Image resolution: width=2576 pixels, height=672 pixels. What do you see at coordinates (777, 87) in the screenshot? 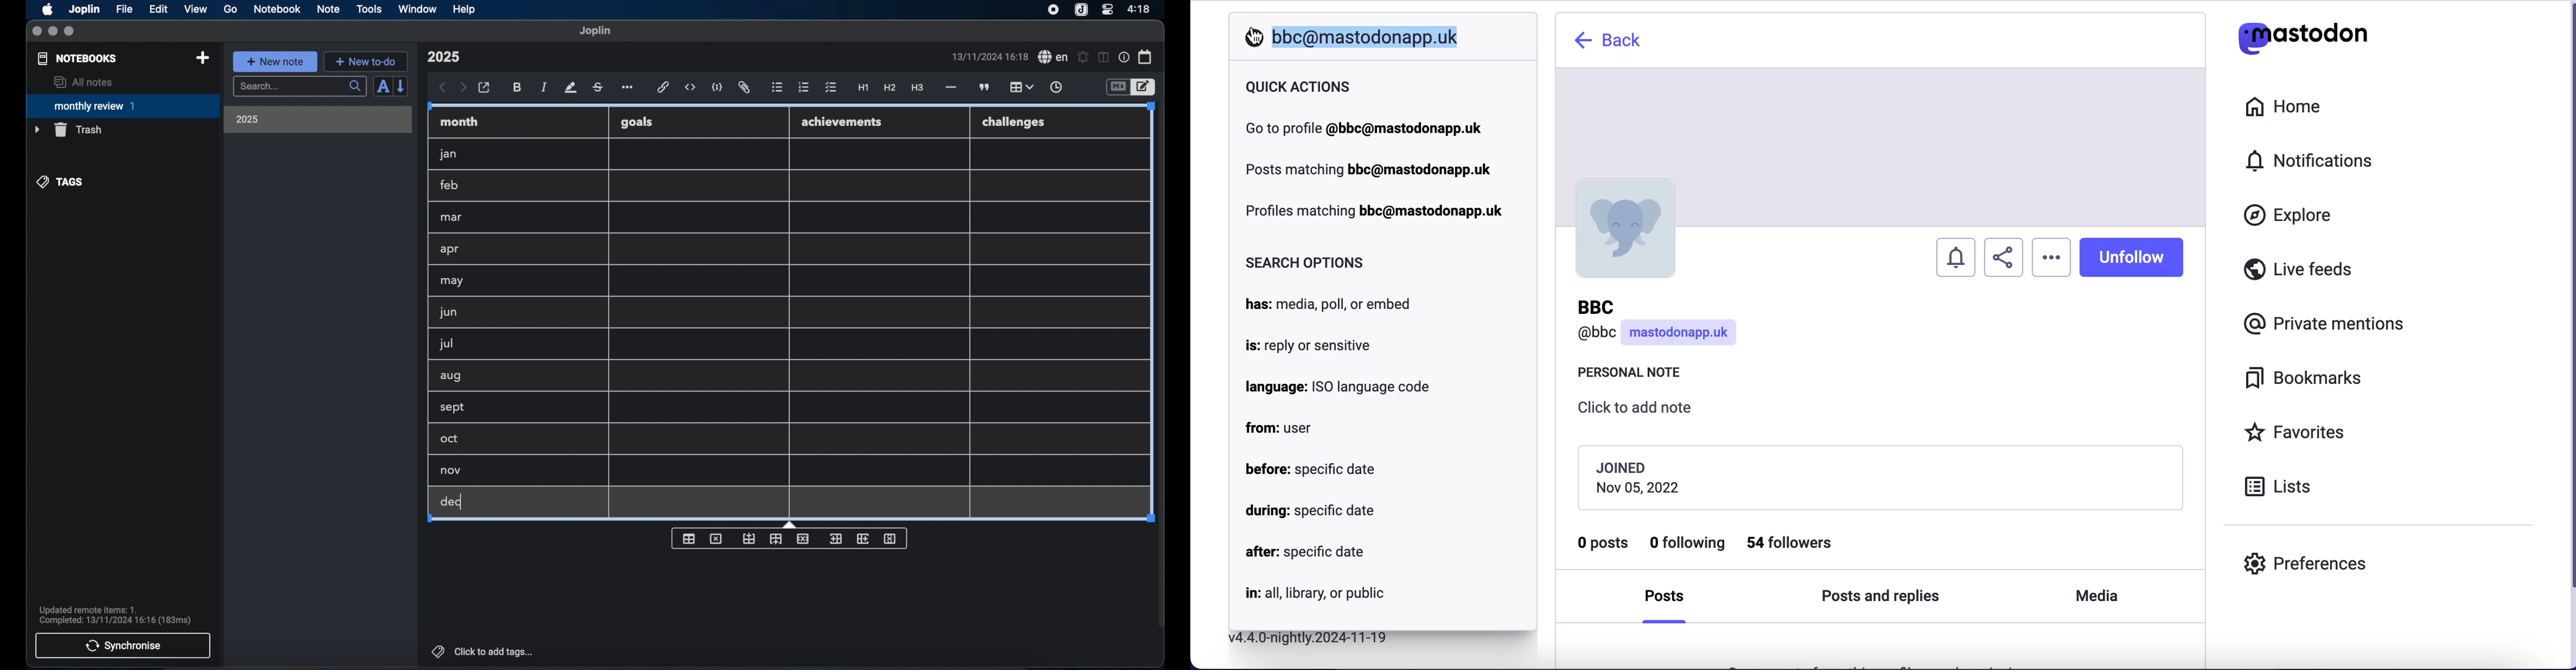
I see `bulleted list` at bounding box center [777, 87].